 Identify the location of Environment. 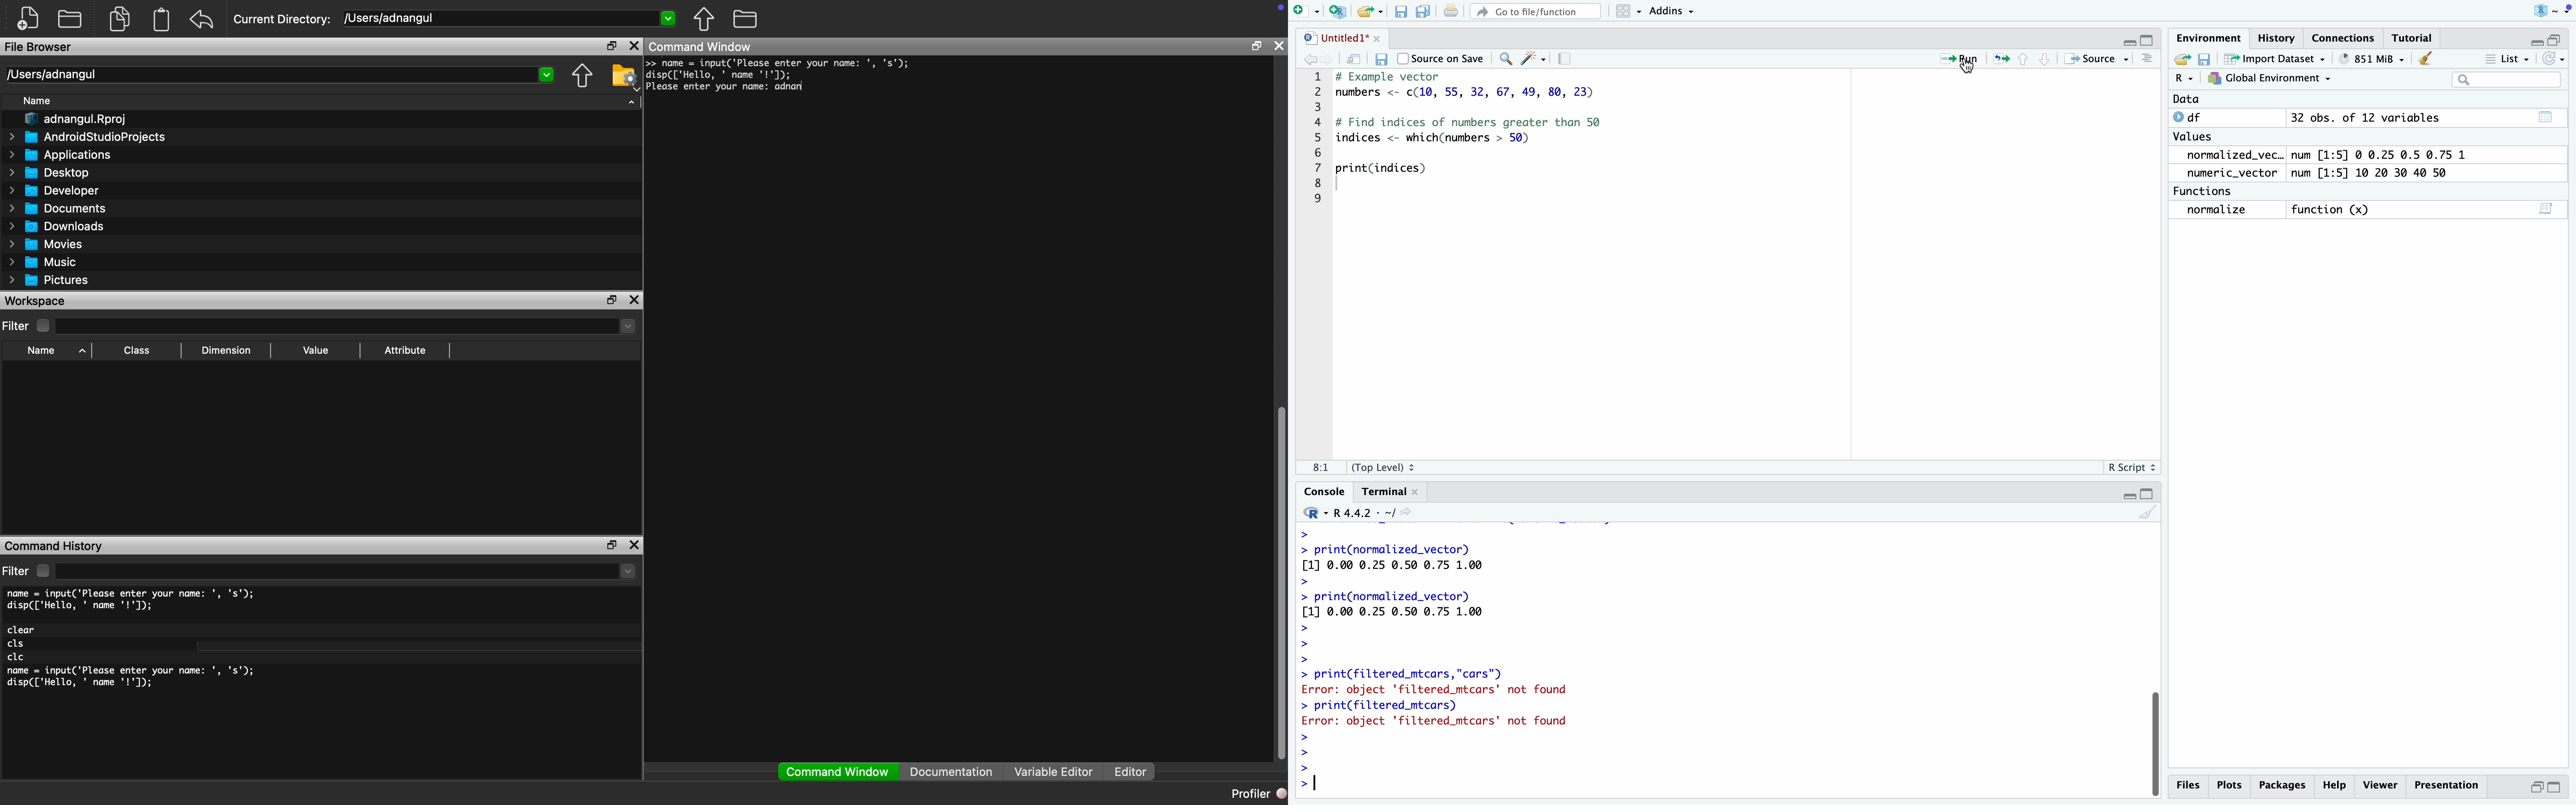
(2207, 39).